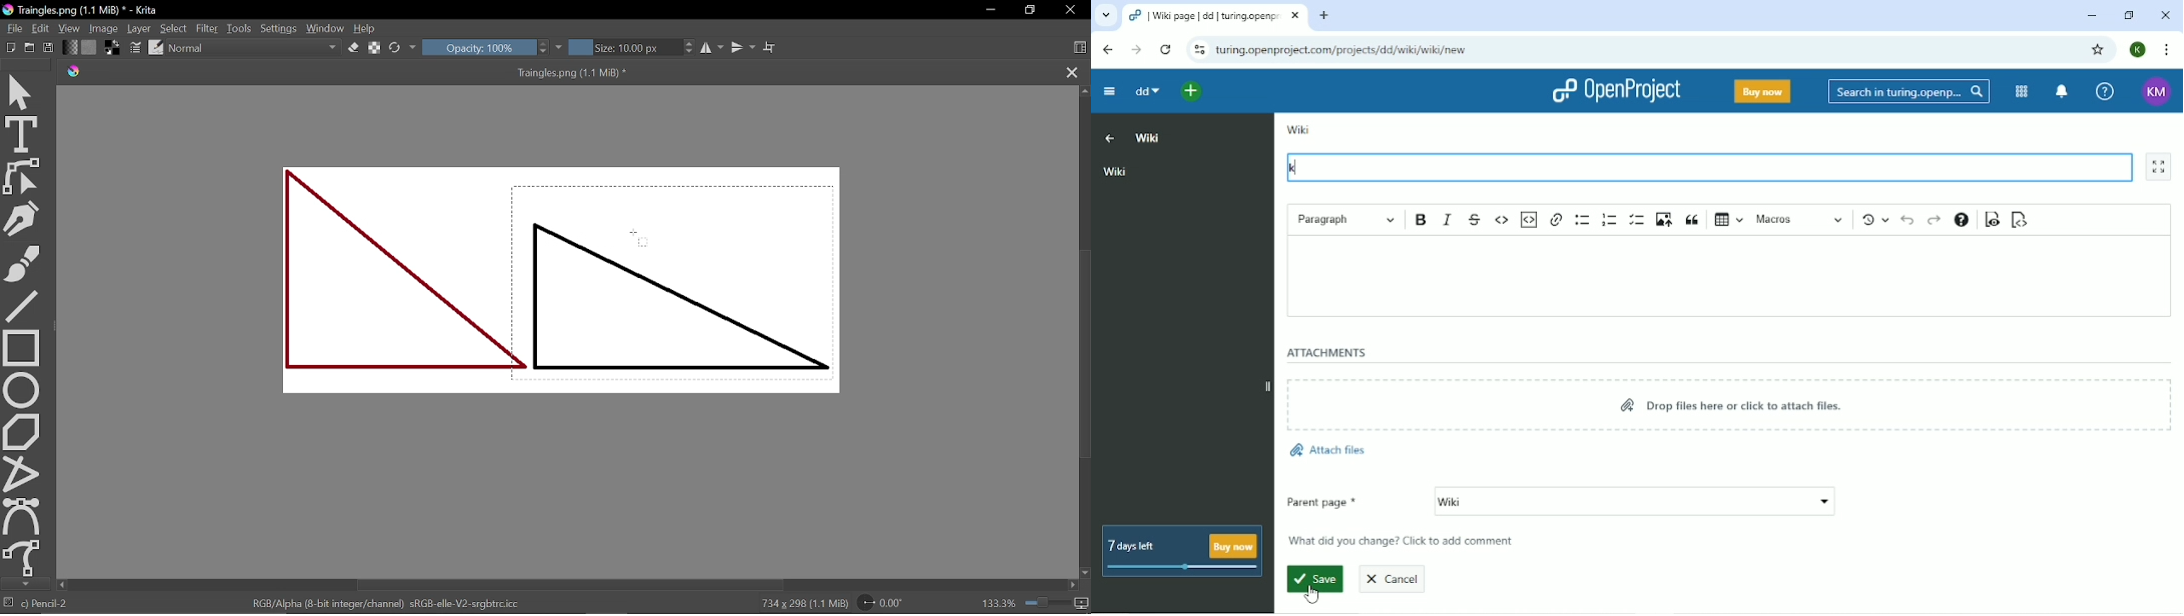 This screenshot has width=2184, height=616. I want to click on Toggle preview mode, so click(1990, 220).